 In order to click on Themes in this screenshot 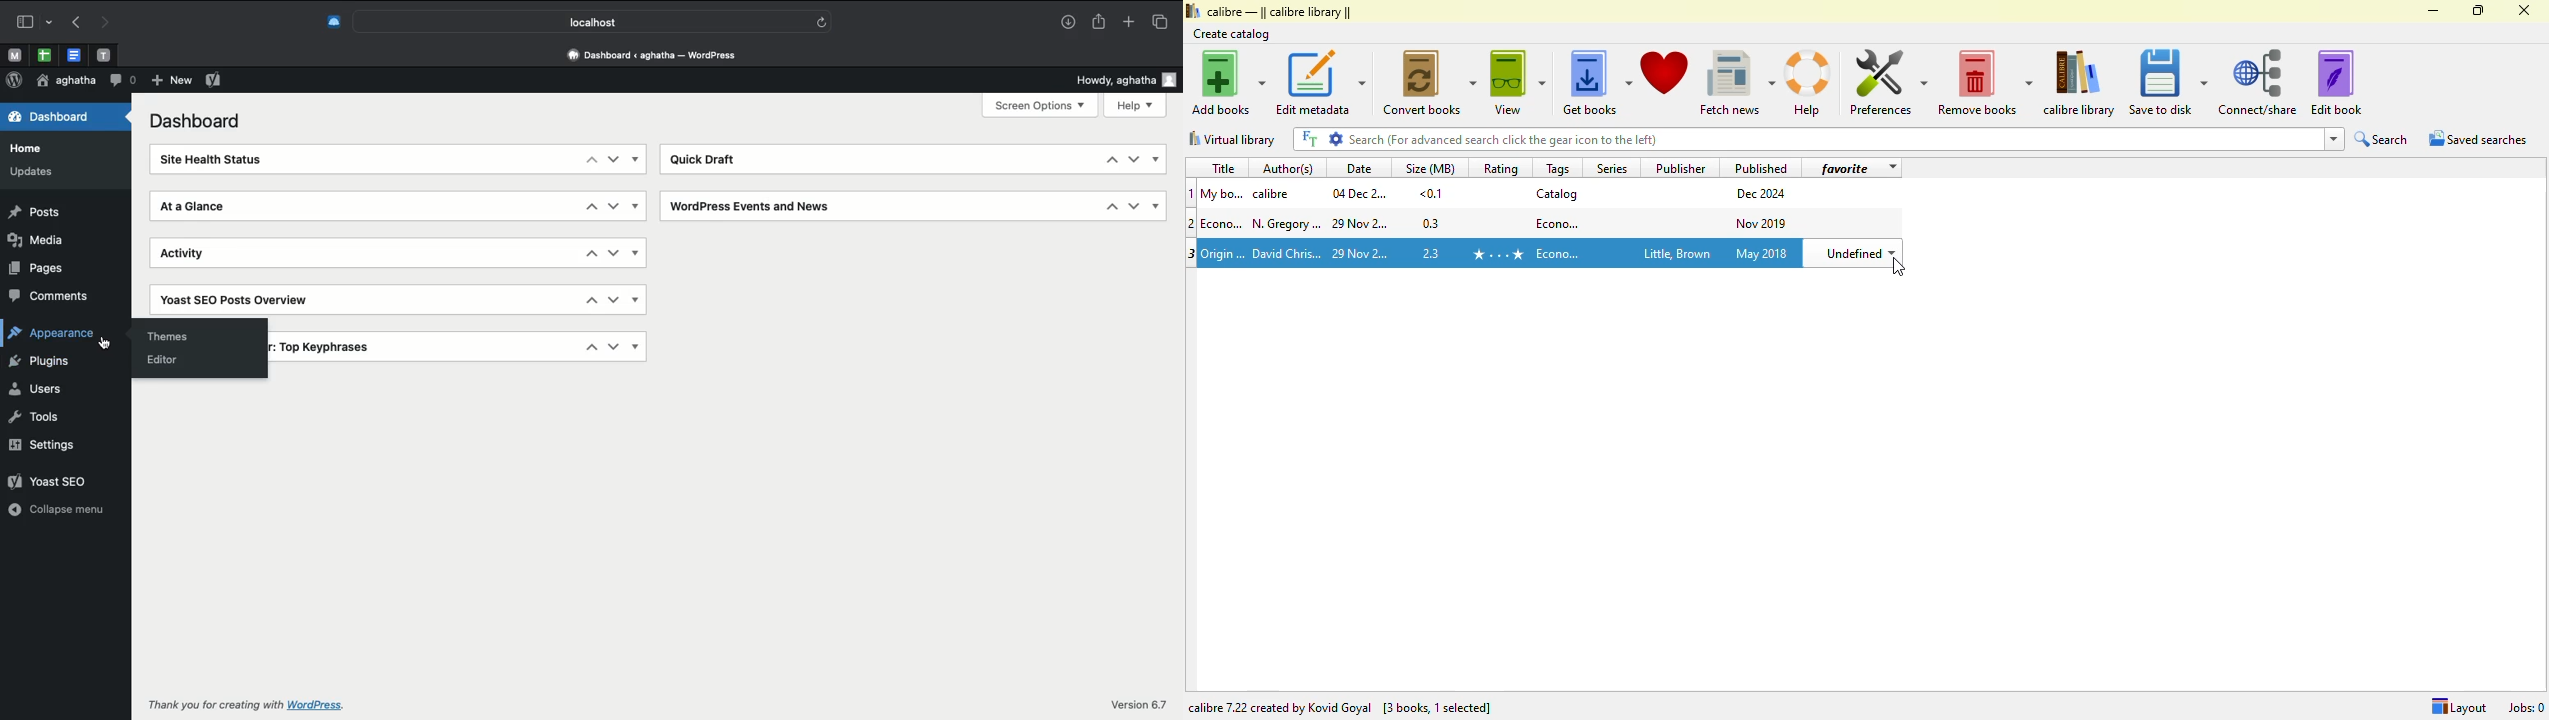, I will do `click(169, 335)`.